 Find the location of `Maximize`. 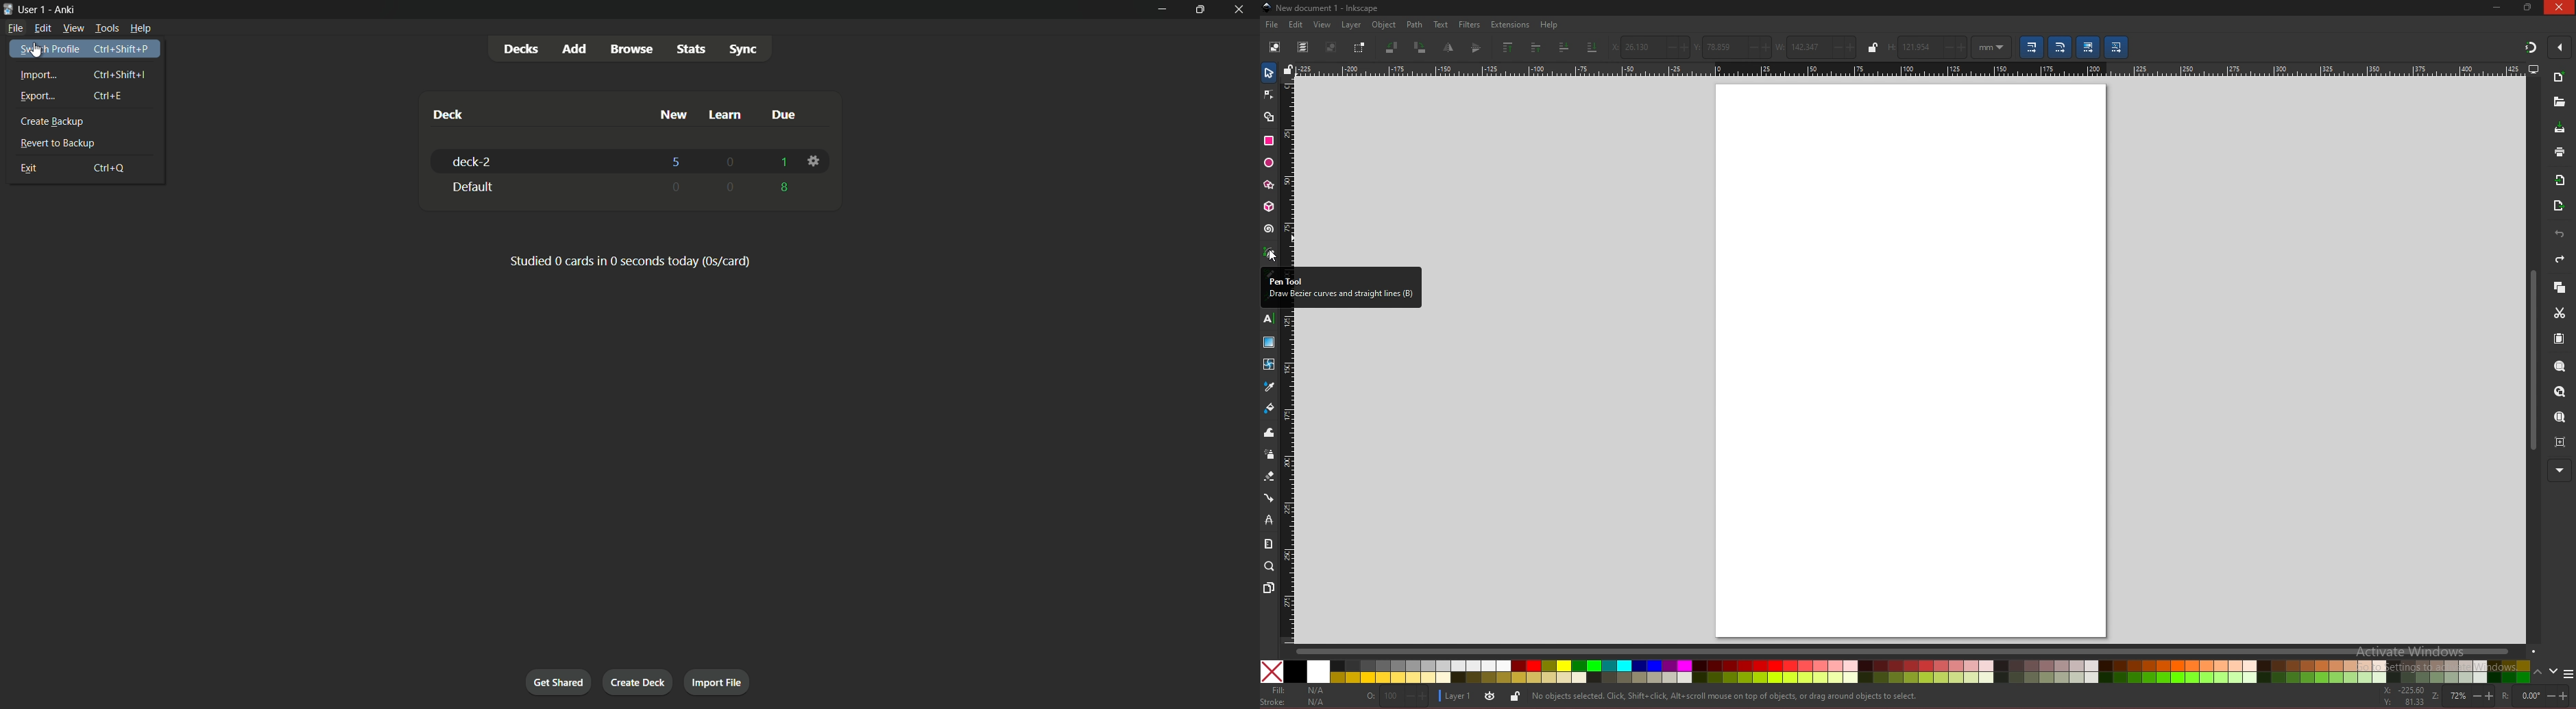

Maximize is located at coordinates (1198, 10).